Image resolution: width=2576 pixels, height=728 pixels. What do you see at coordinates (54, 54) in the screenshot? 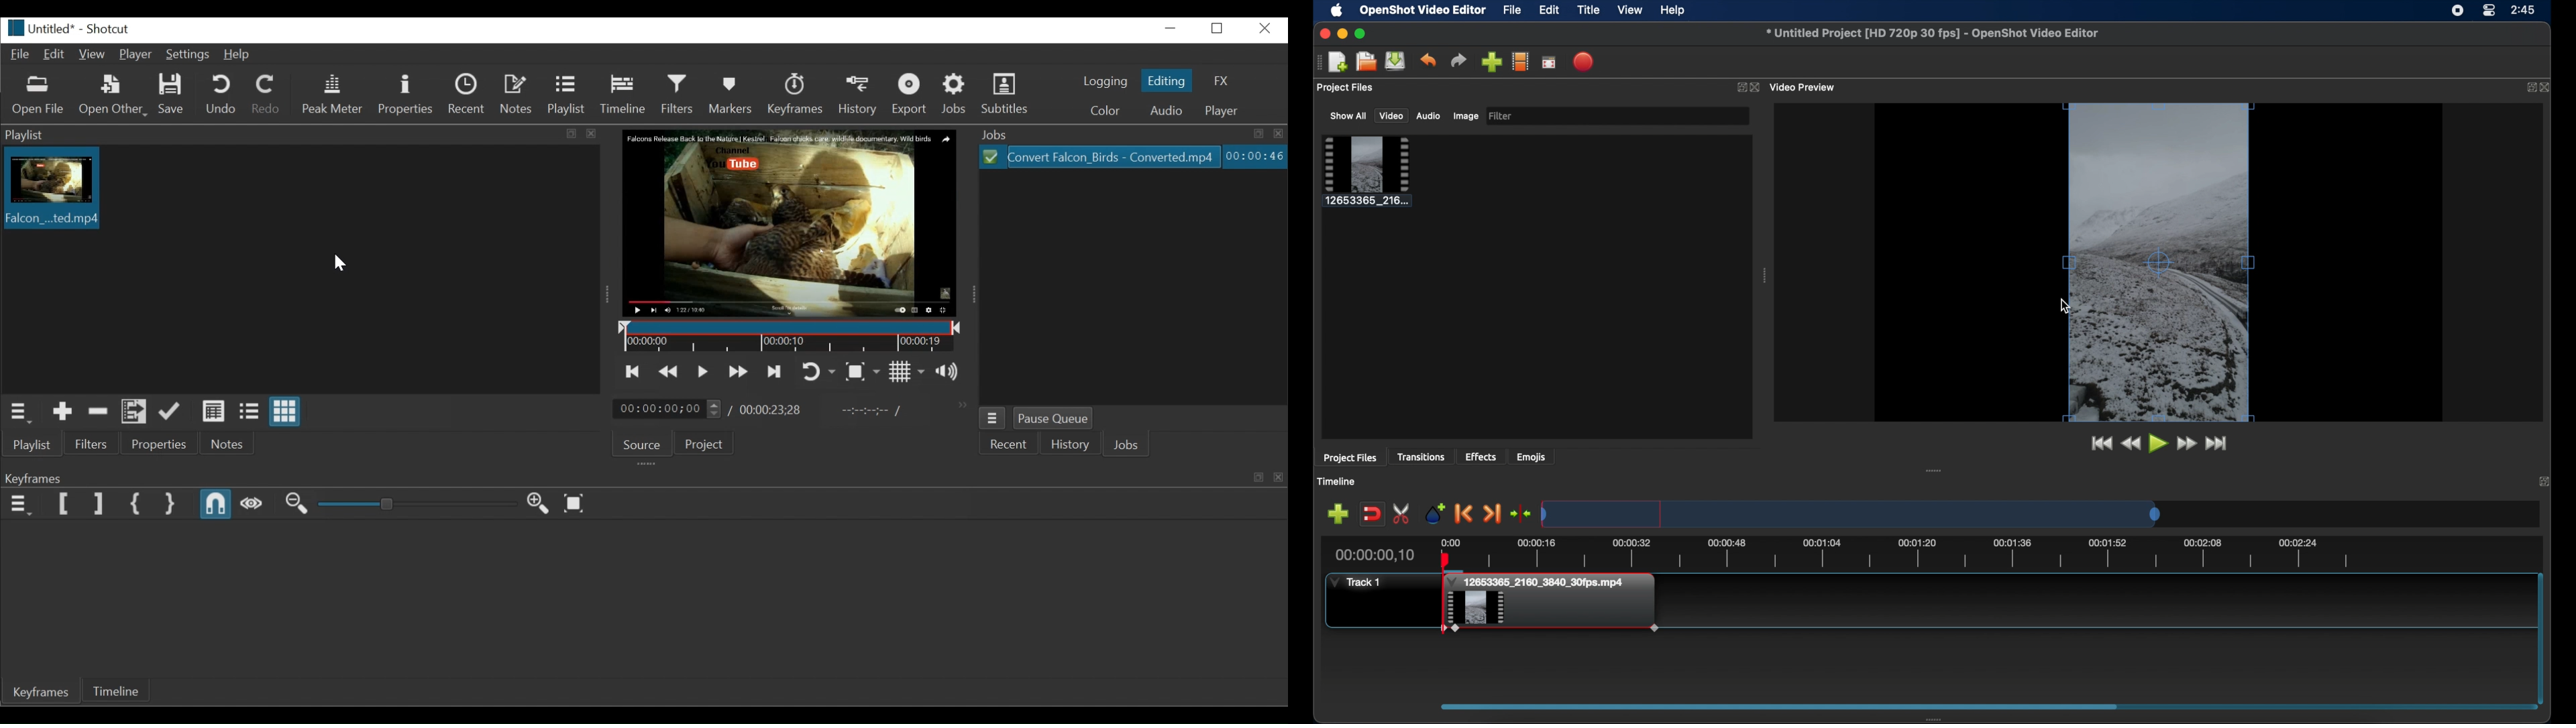
I see `Edit` at bounding box center [54, 54].